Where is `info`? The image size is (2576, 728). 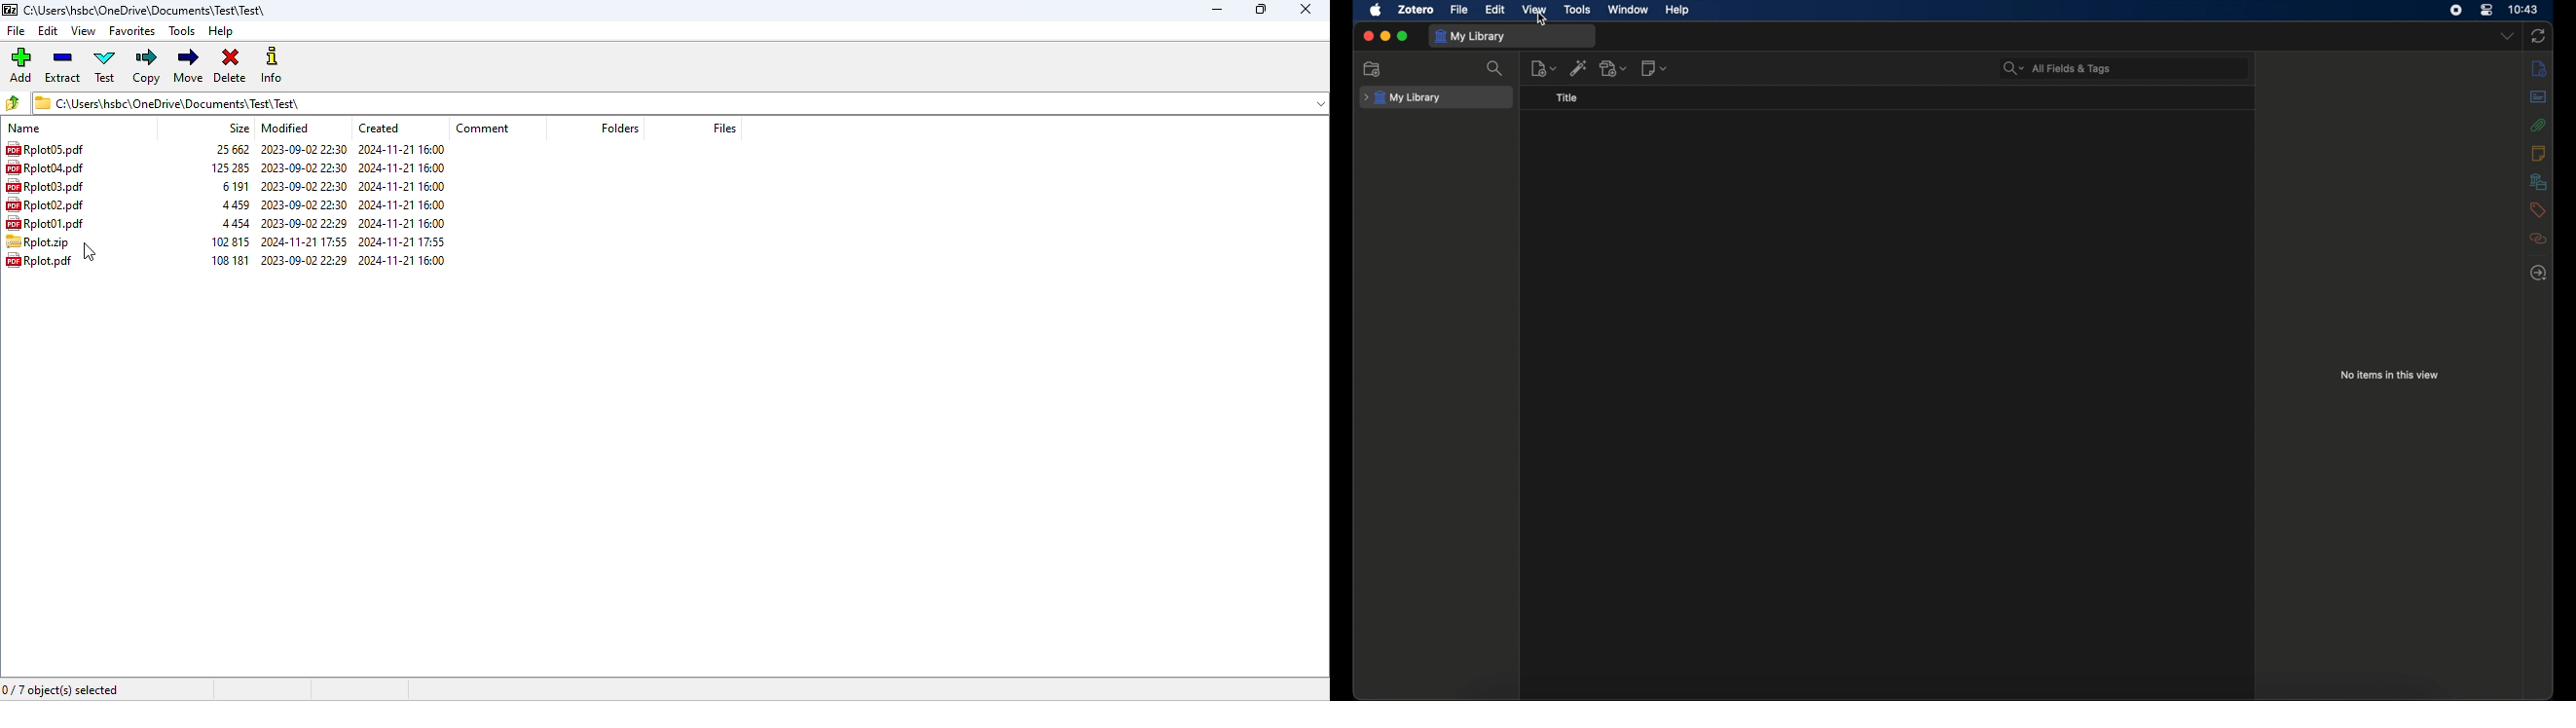
info is located at coordinates (2538, 68).